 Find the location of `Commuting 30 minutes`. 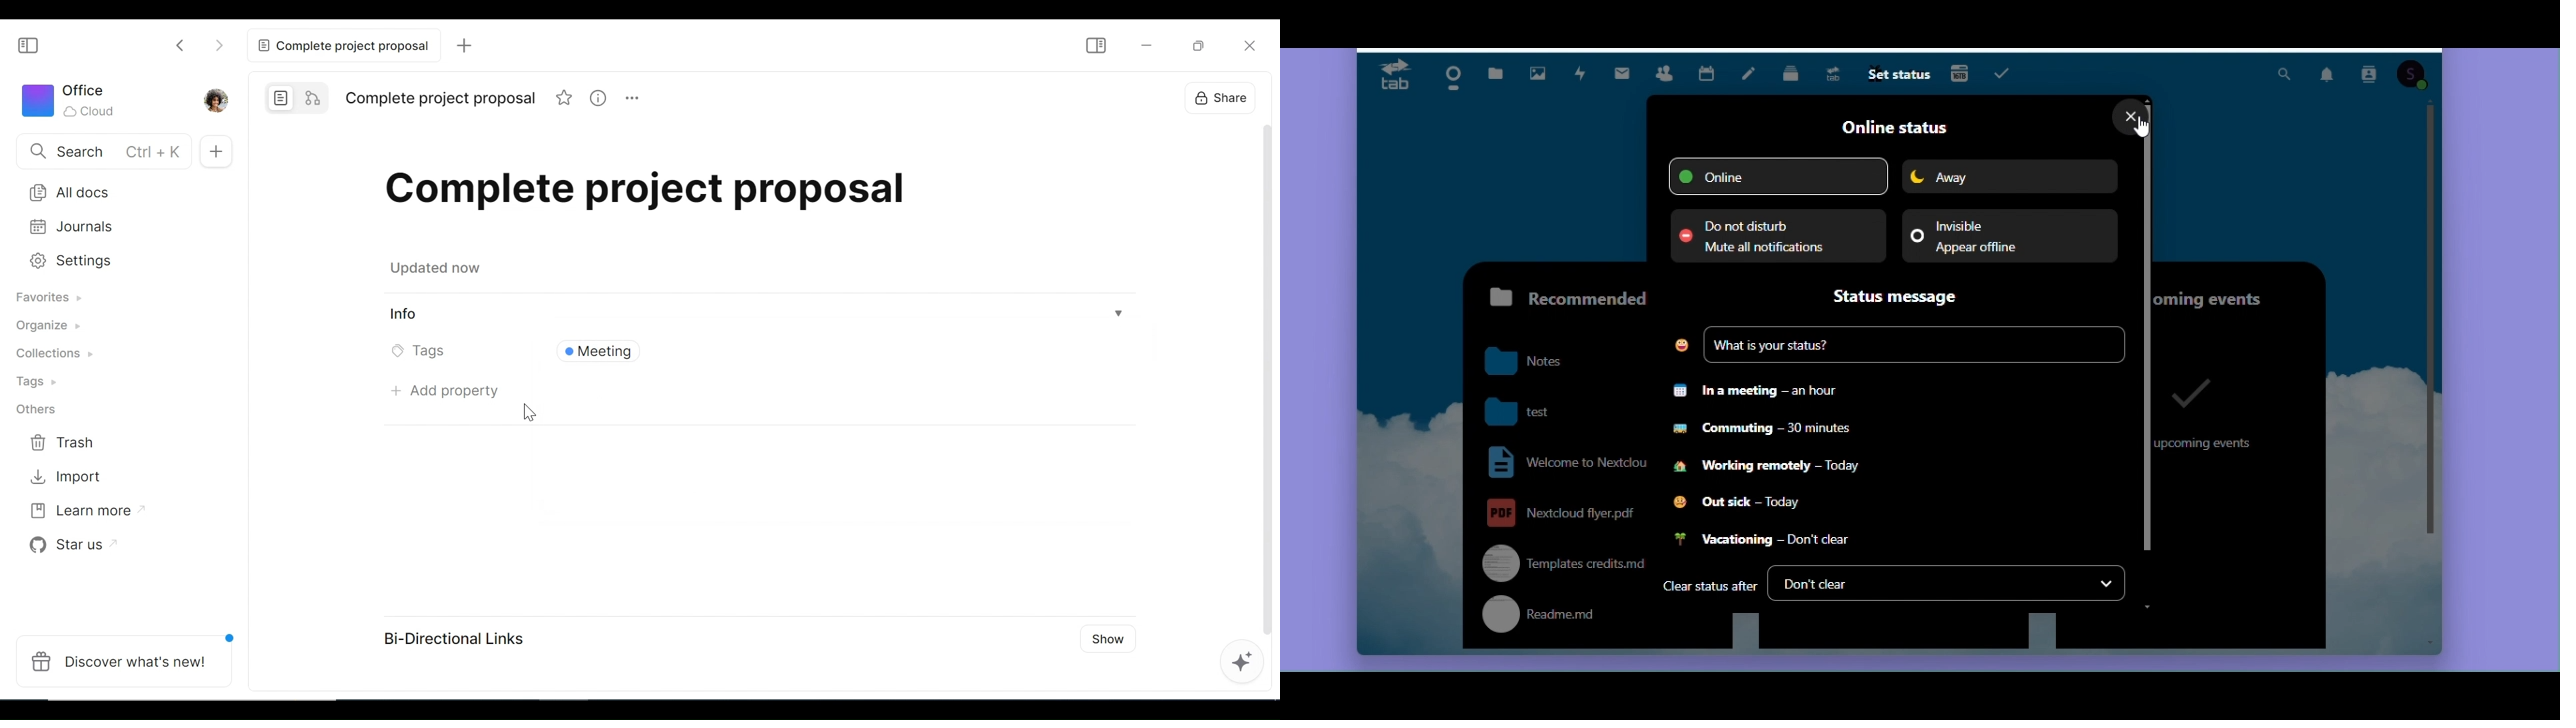

Commuting 30 minutes is located at coordinates (1762, 434).